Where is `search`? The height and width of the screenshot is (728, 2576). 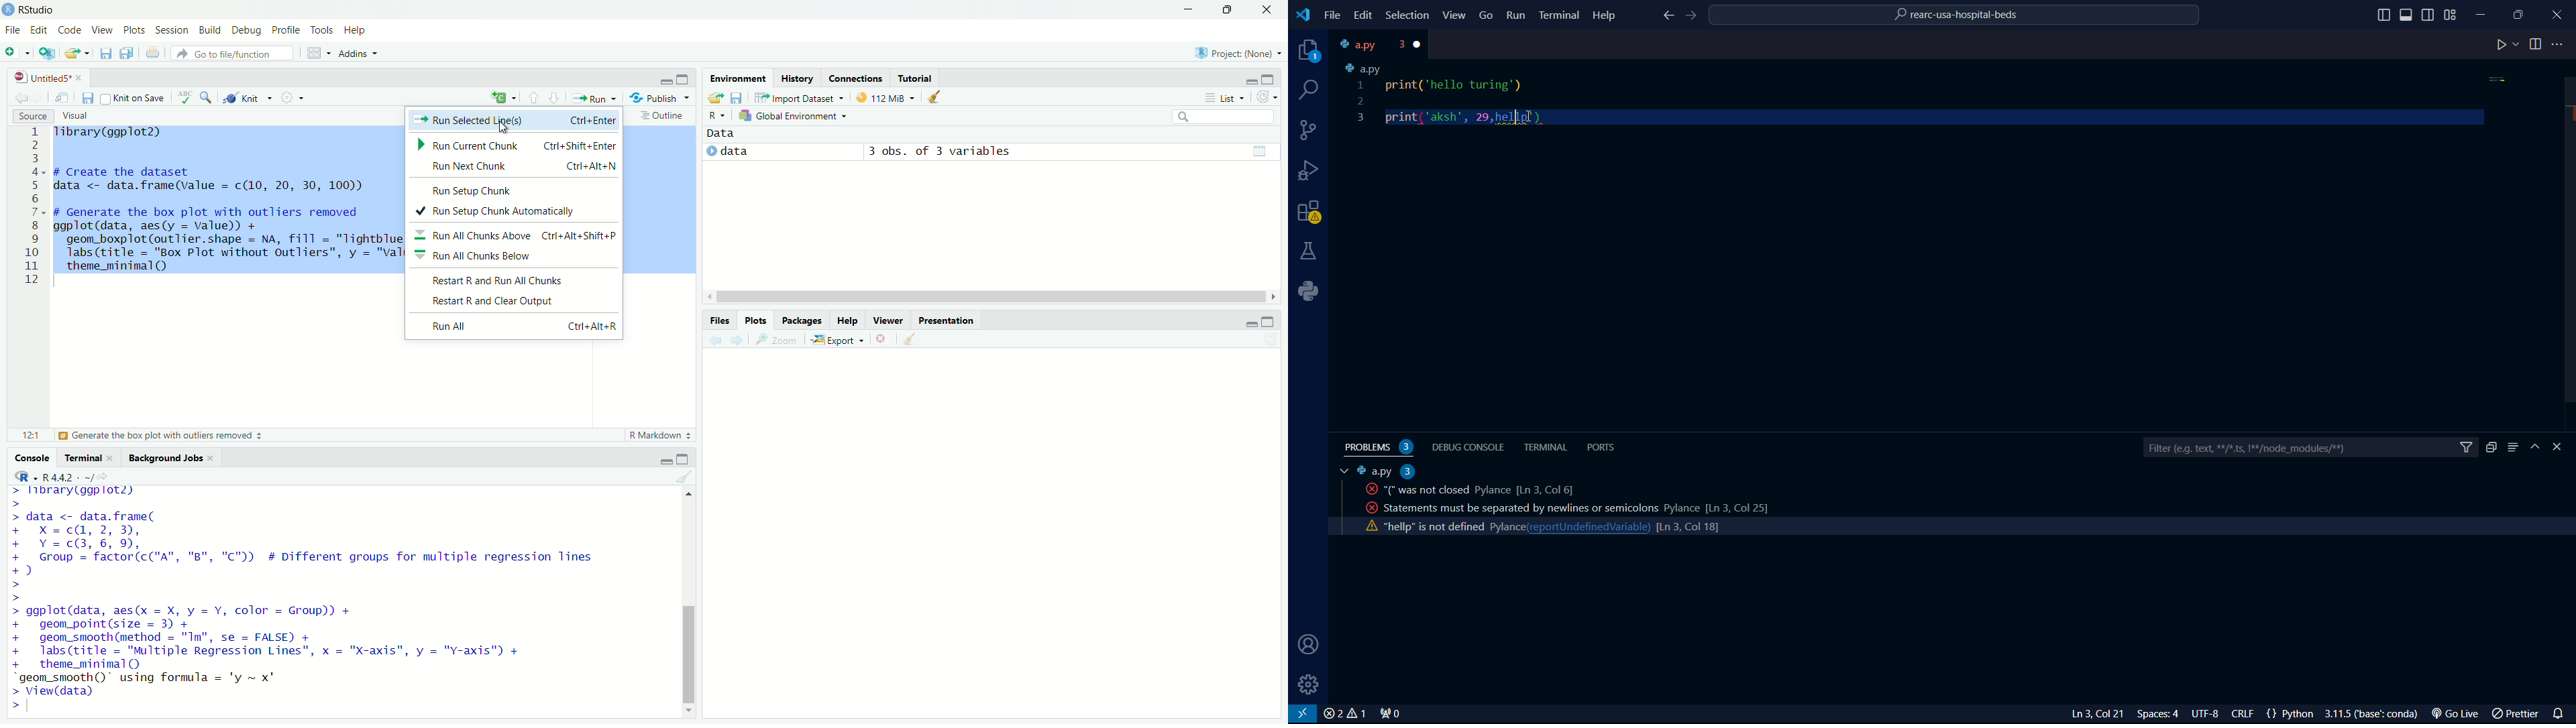
search is located at coordinates (1214, 115).